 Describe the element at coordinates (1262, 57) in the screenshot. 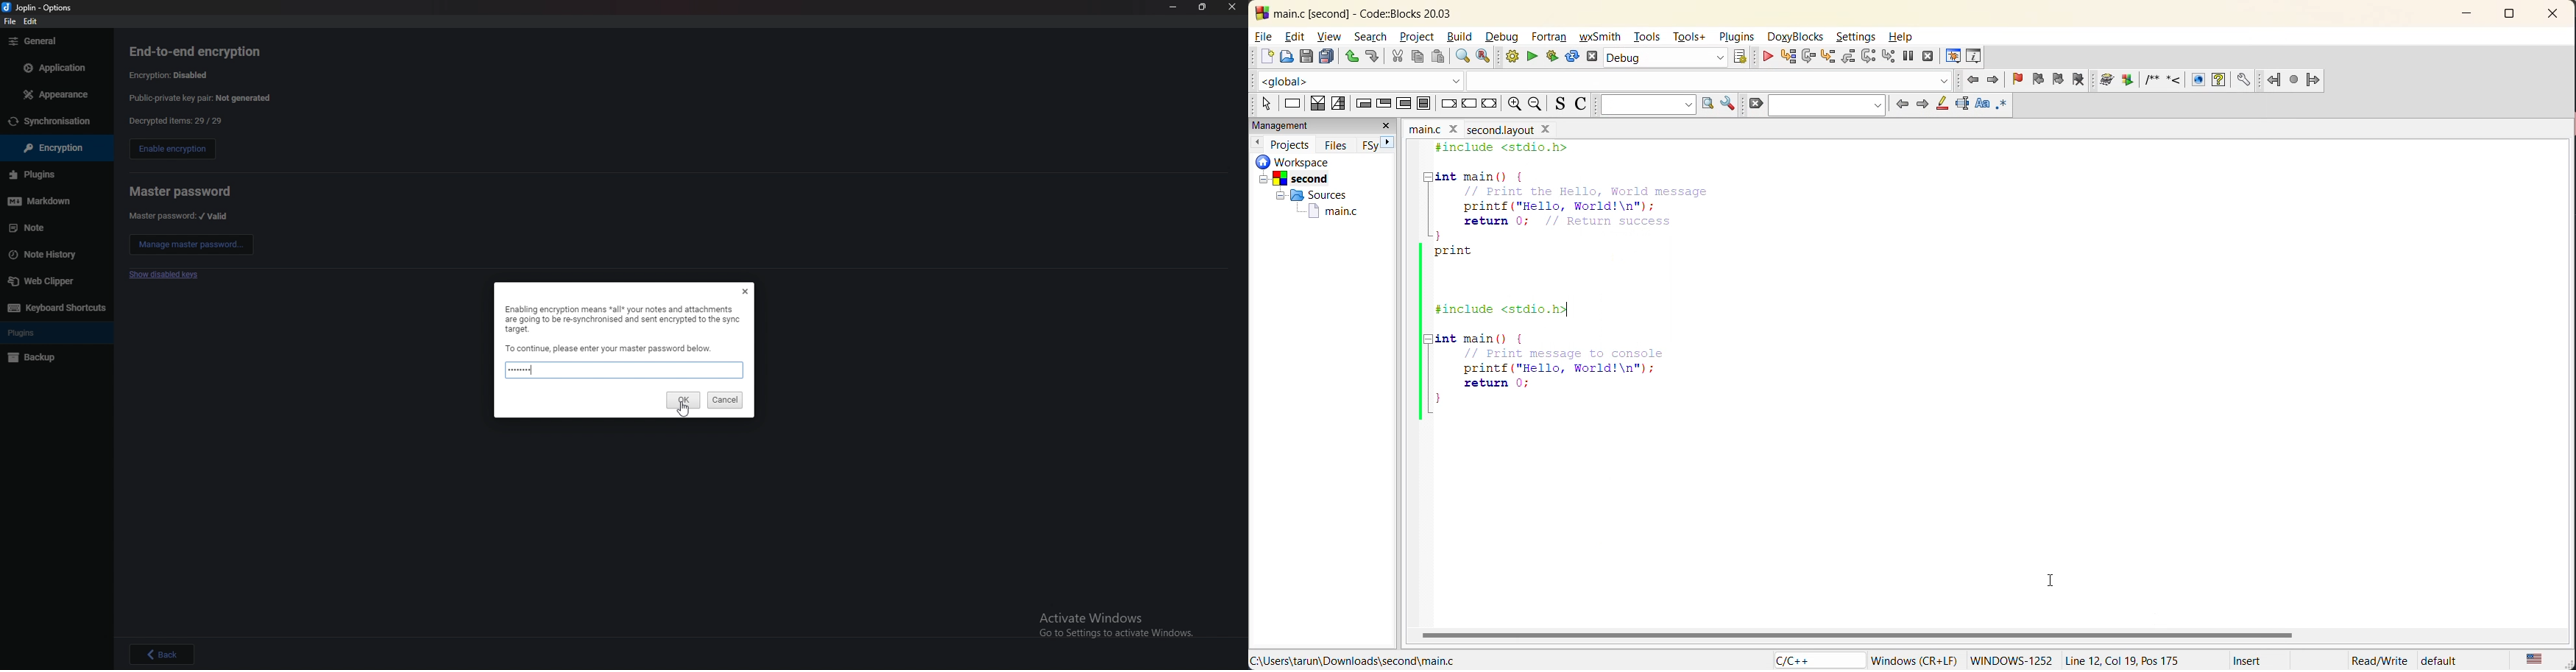

I see `new` at that location.